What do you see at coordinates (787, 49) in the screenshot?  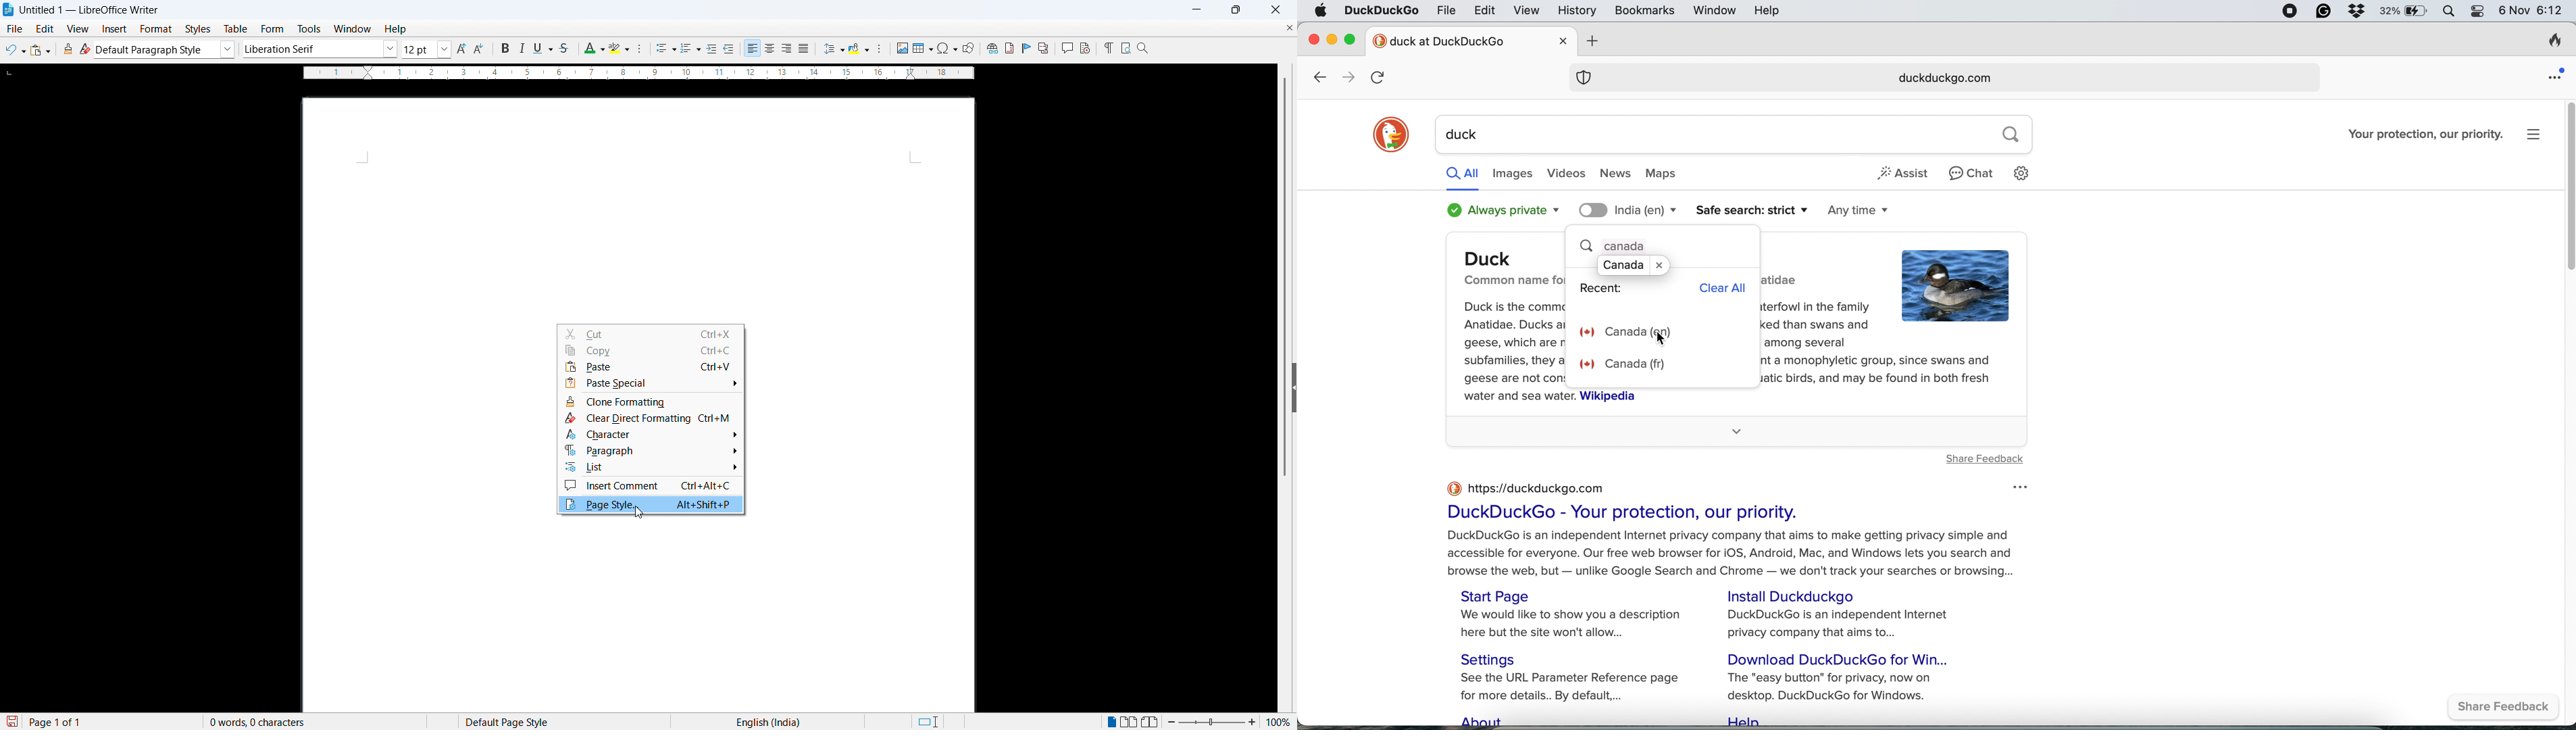 I see `align right ` at bounding box center [787, 49].